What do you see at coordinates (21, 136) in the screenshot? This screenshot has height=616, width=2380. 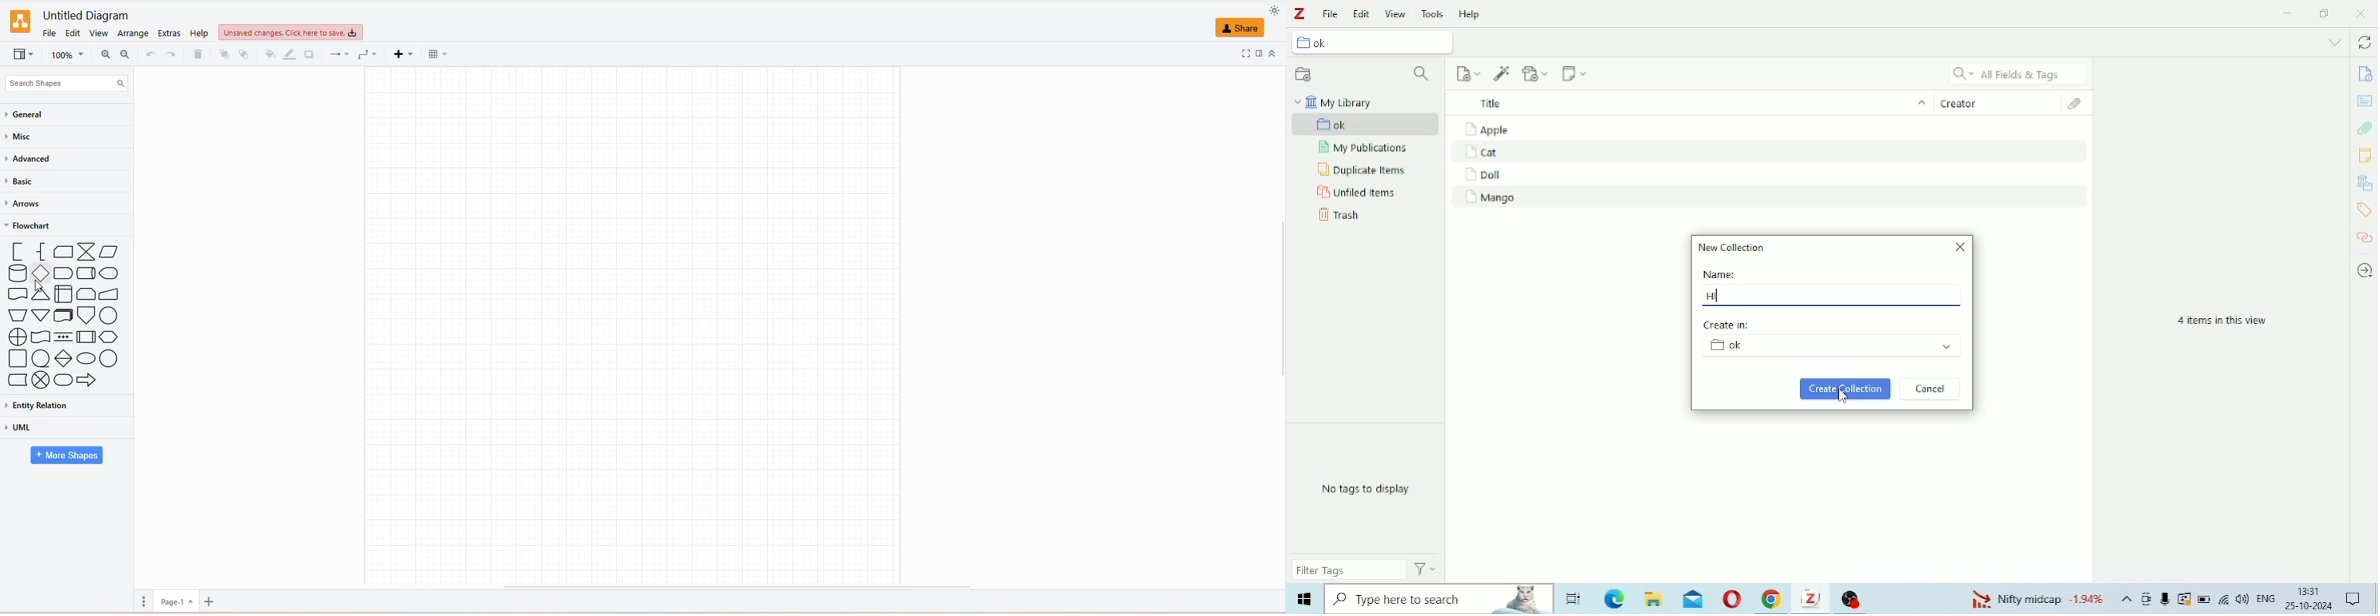 I see `MISC` at bounding box center [21, 136].